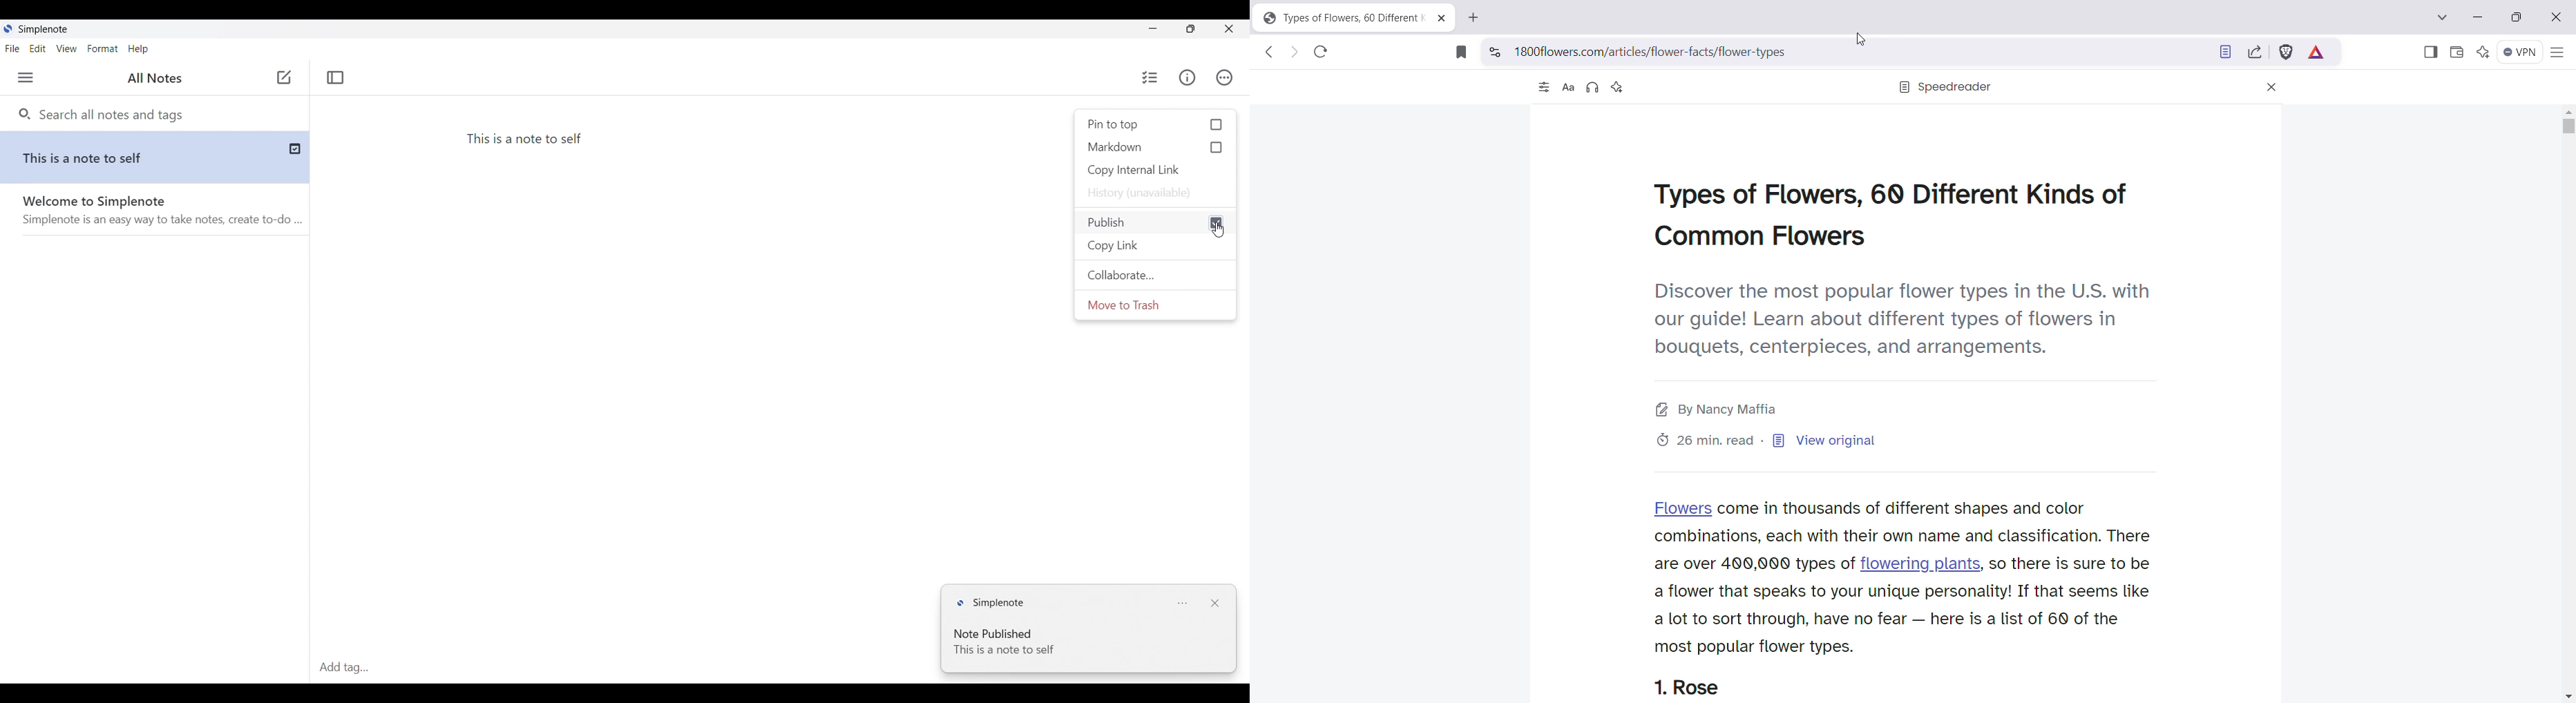 The width and height of the screenshot is (2576, 728). I want to click on Close Tab, so click(1442, 19).